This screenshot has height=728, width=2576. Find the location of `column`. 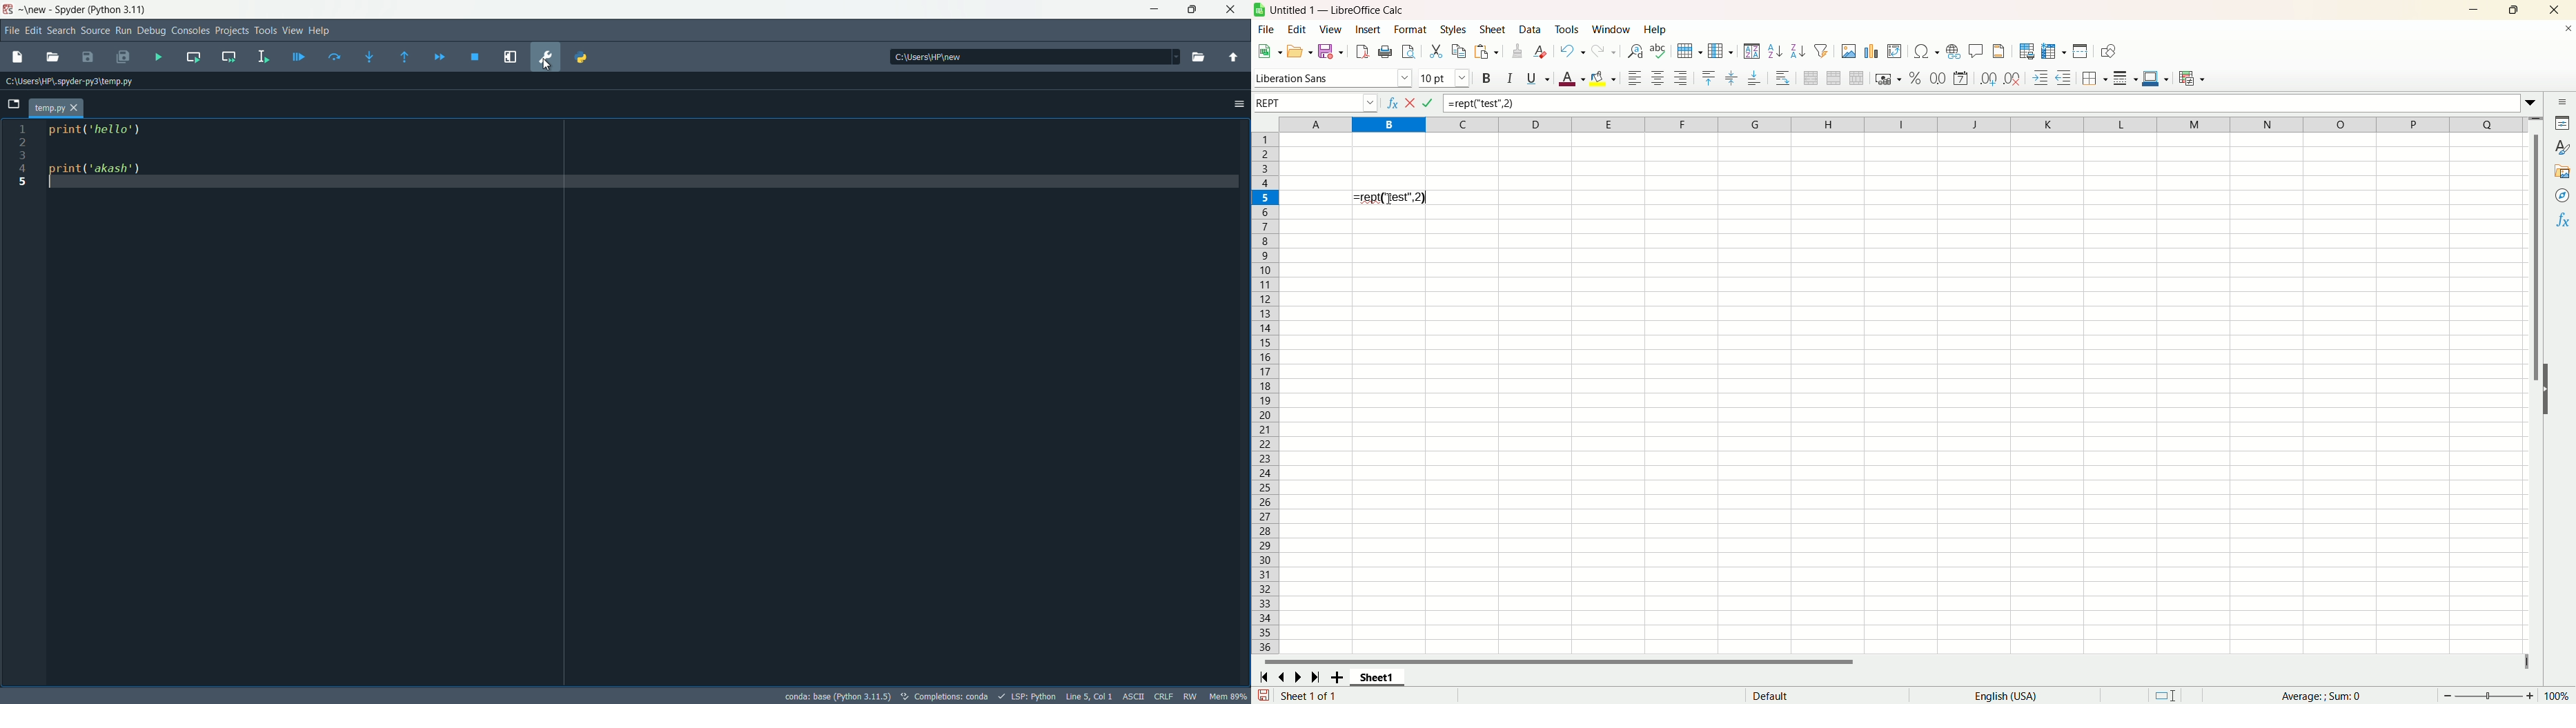

column is located at coordinates (1720, 50).